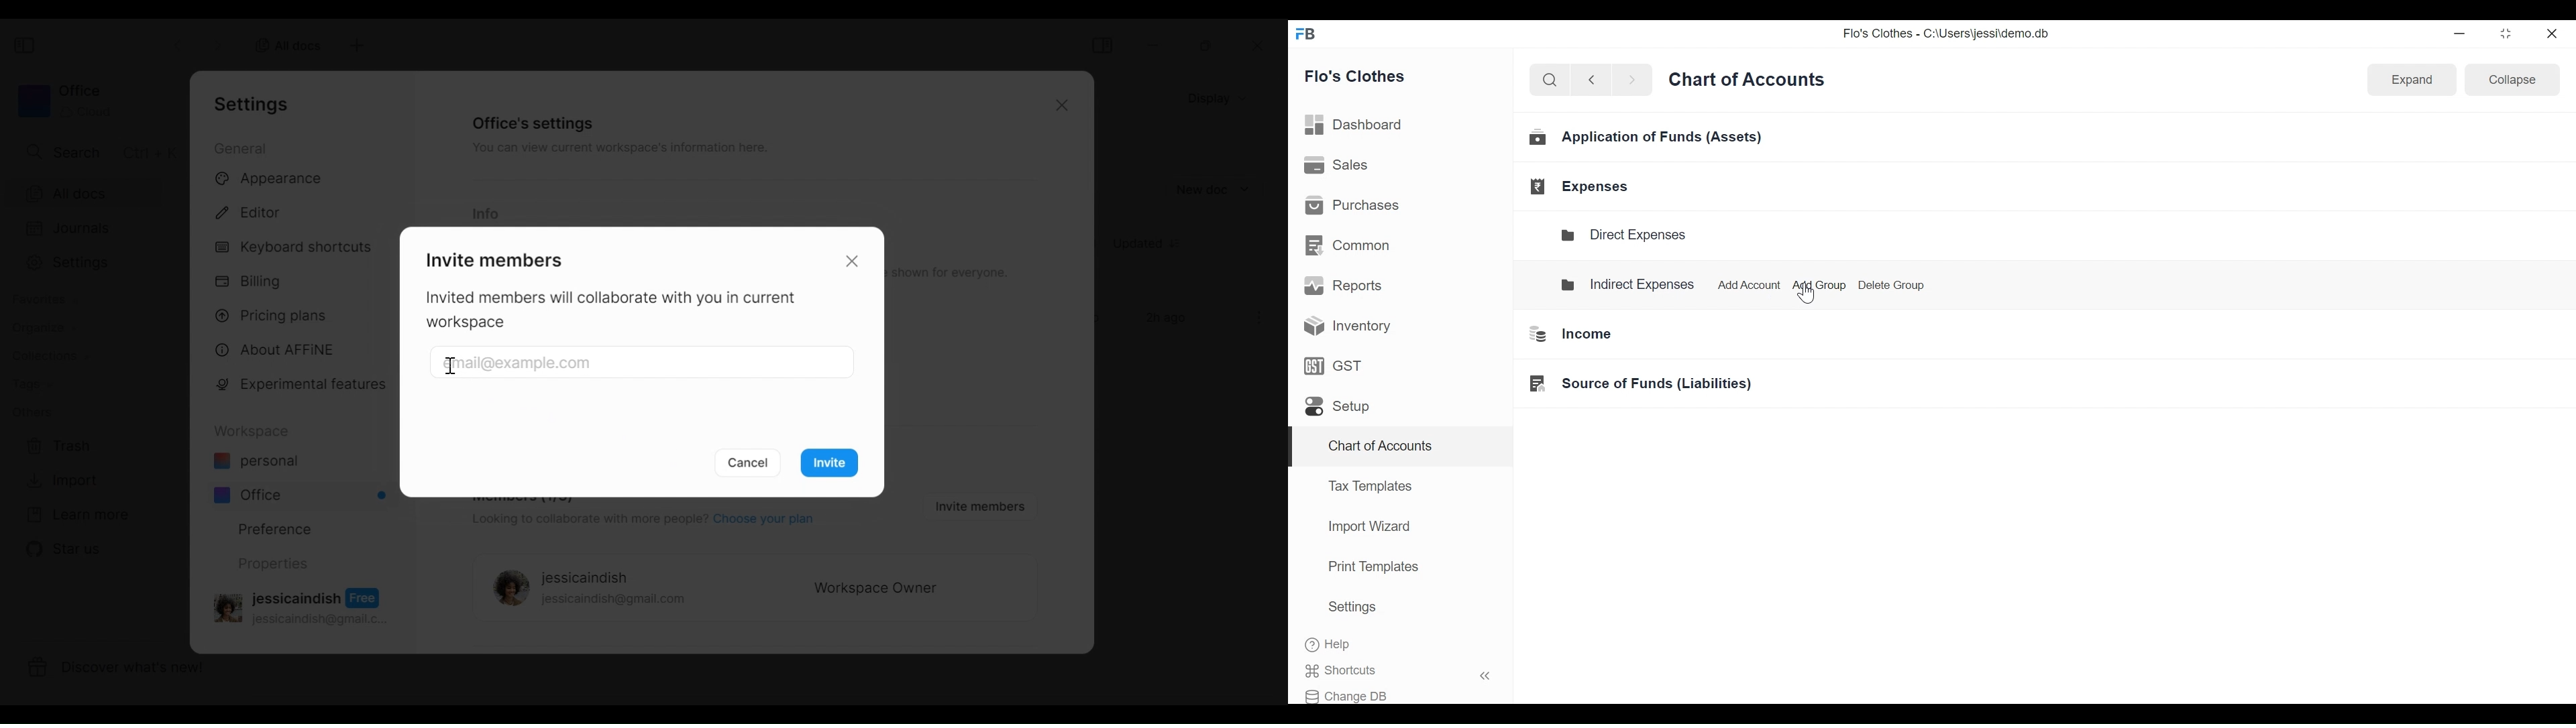 Image resolution: width=2576 pixels, height=728 pixels. What do you see at coordinates (507, 589) in the screenshot?
I see `Profile` at bounding box center [507, 589].